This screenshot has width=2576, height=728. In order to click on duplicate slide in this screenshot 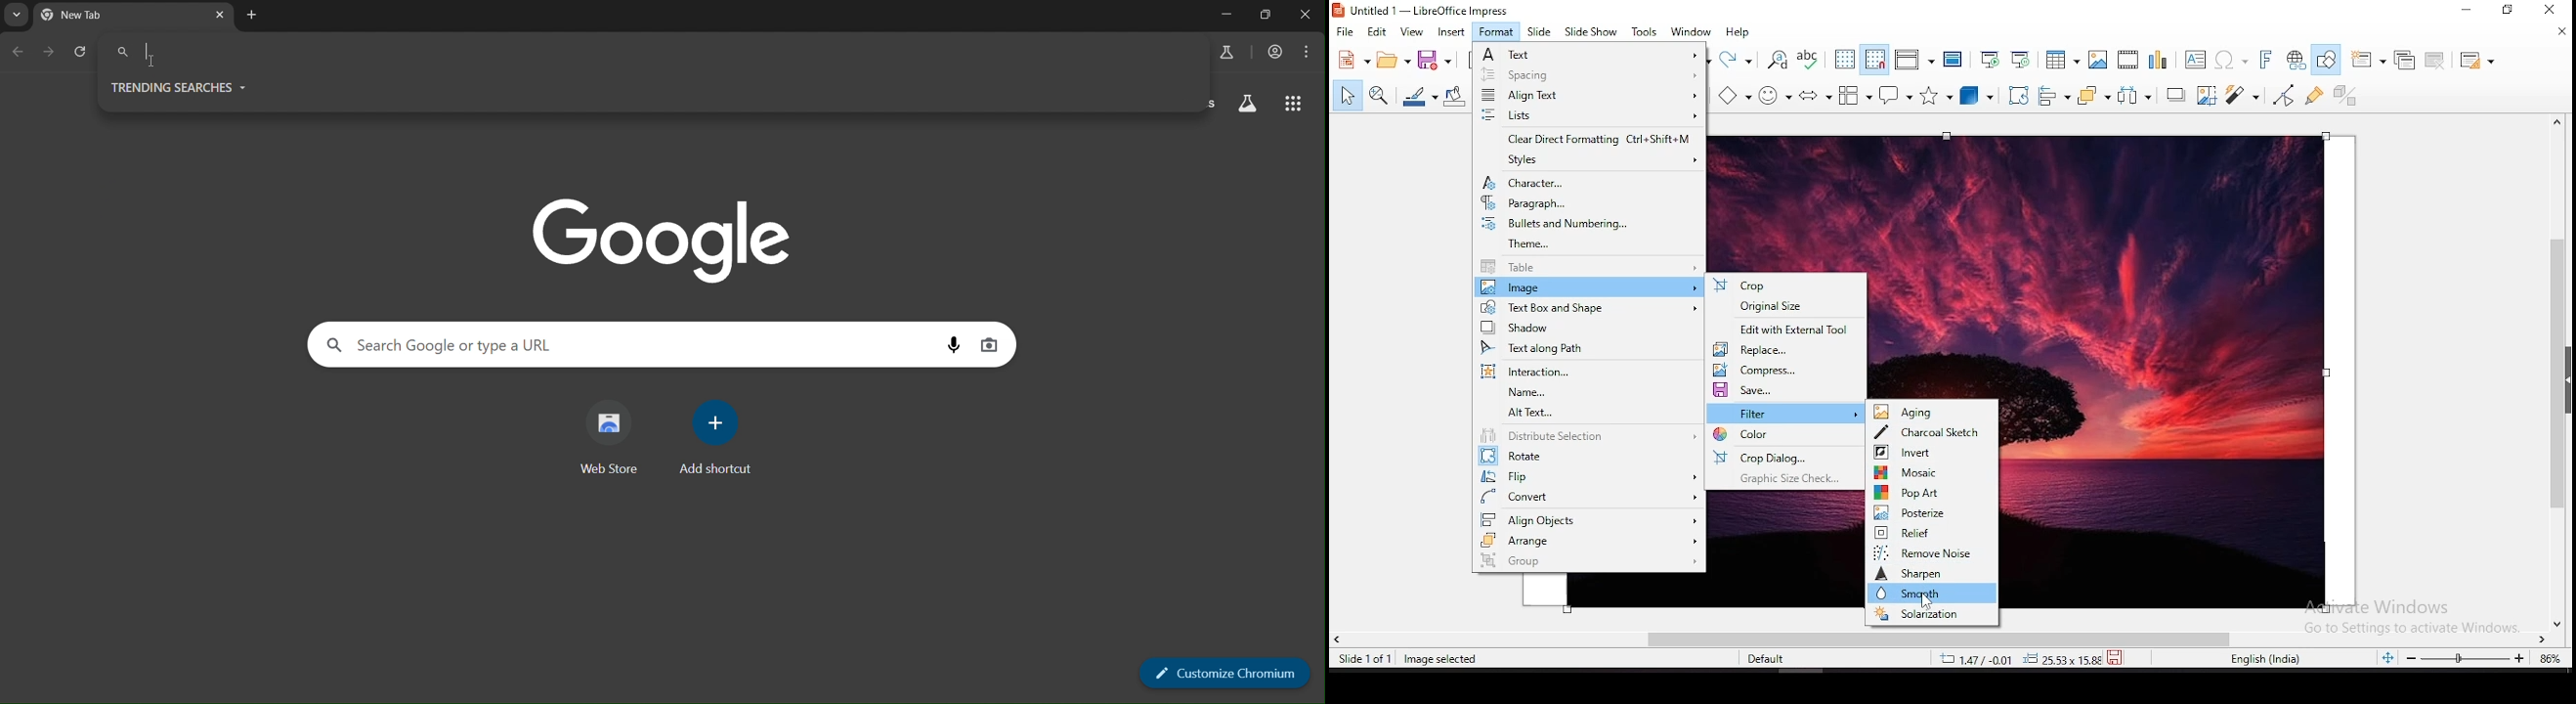, I will do `click(2402, 59)`.